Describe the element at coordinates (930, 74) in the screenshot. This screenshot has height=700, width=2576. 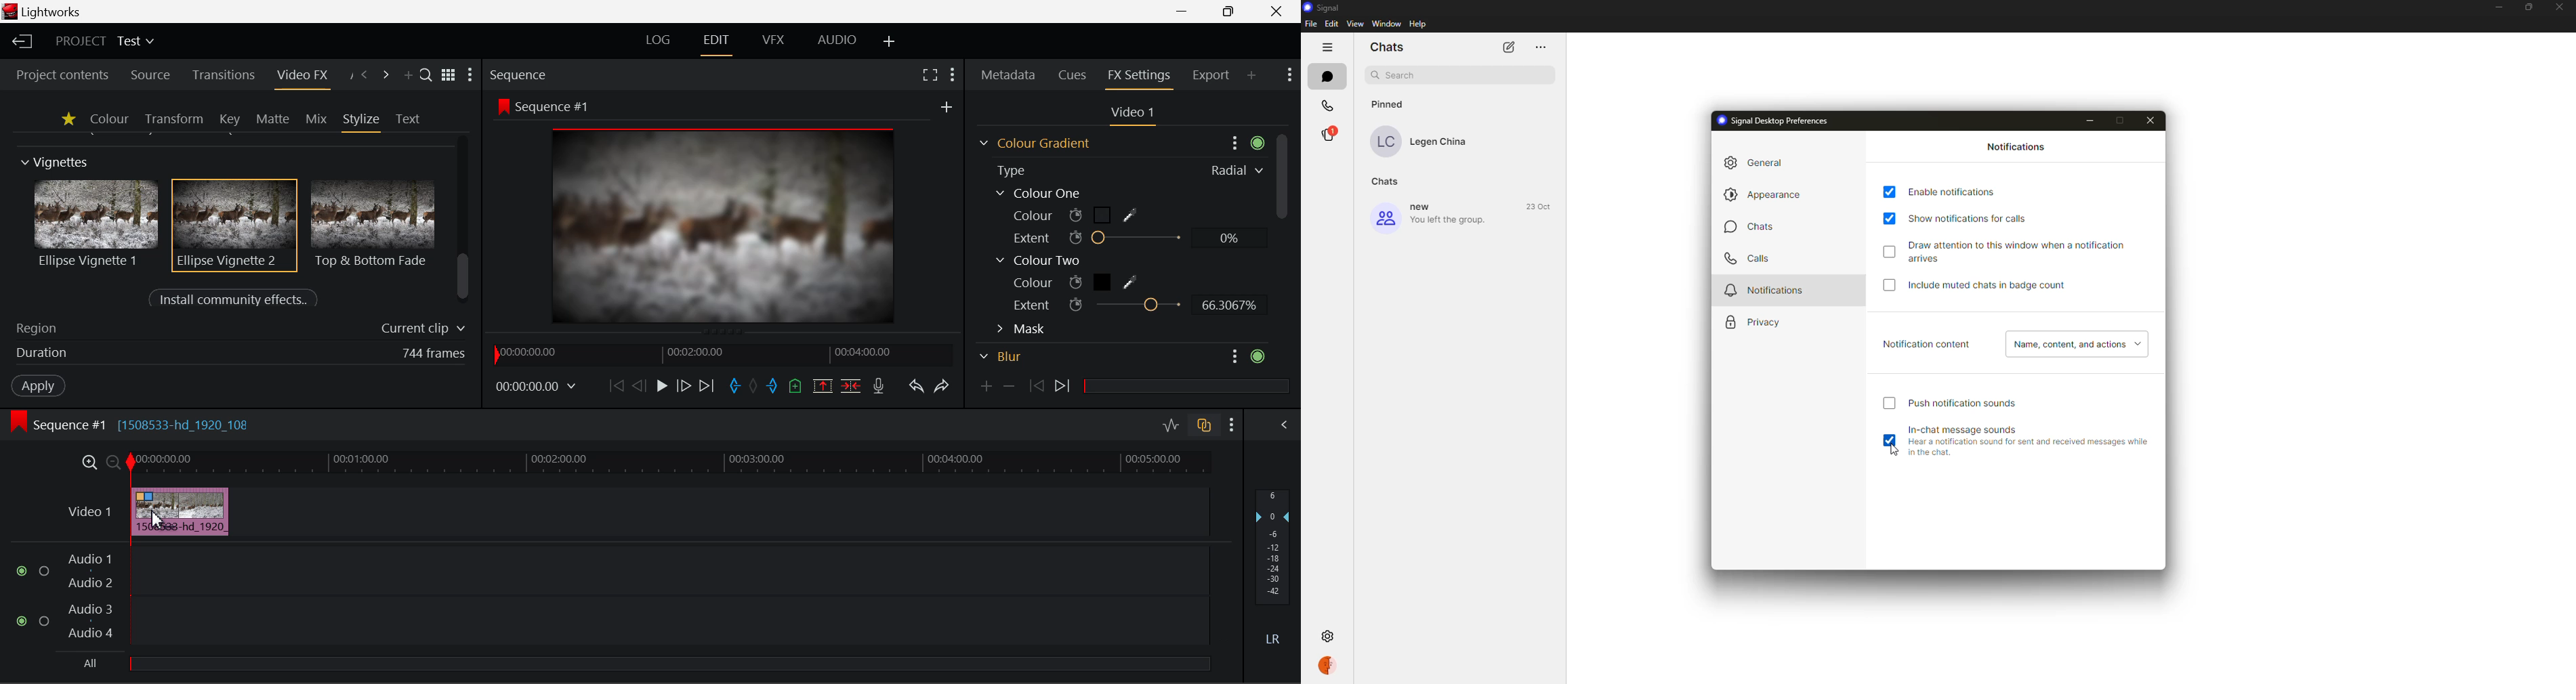
I see `Full Screen` at that location.